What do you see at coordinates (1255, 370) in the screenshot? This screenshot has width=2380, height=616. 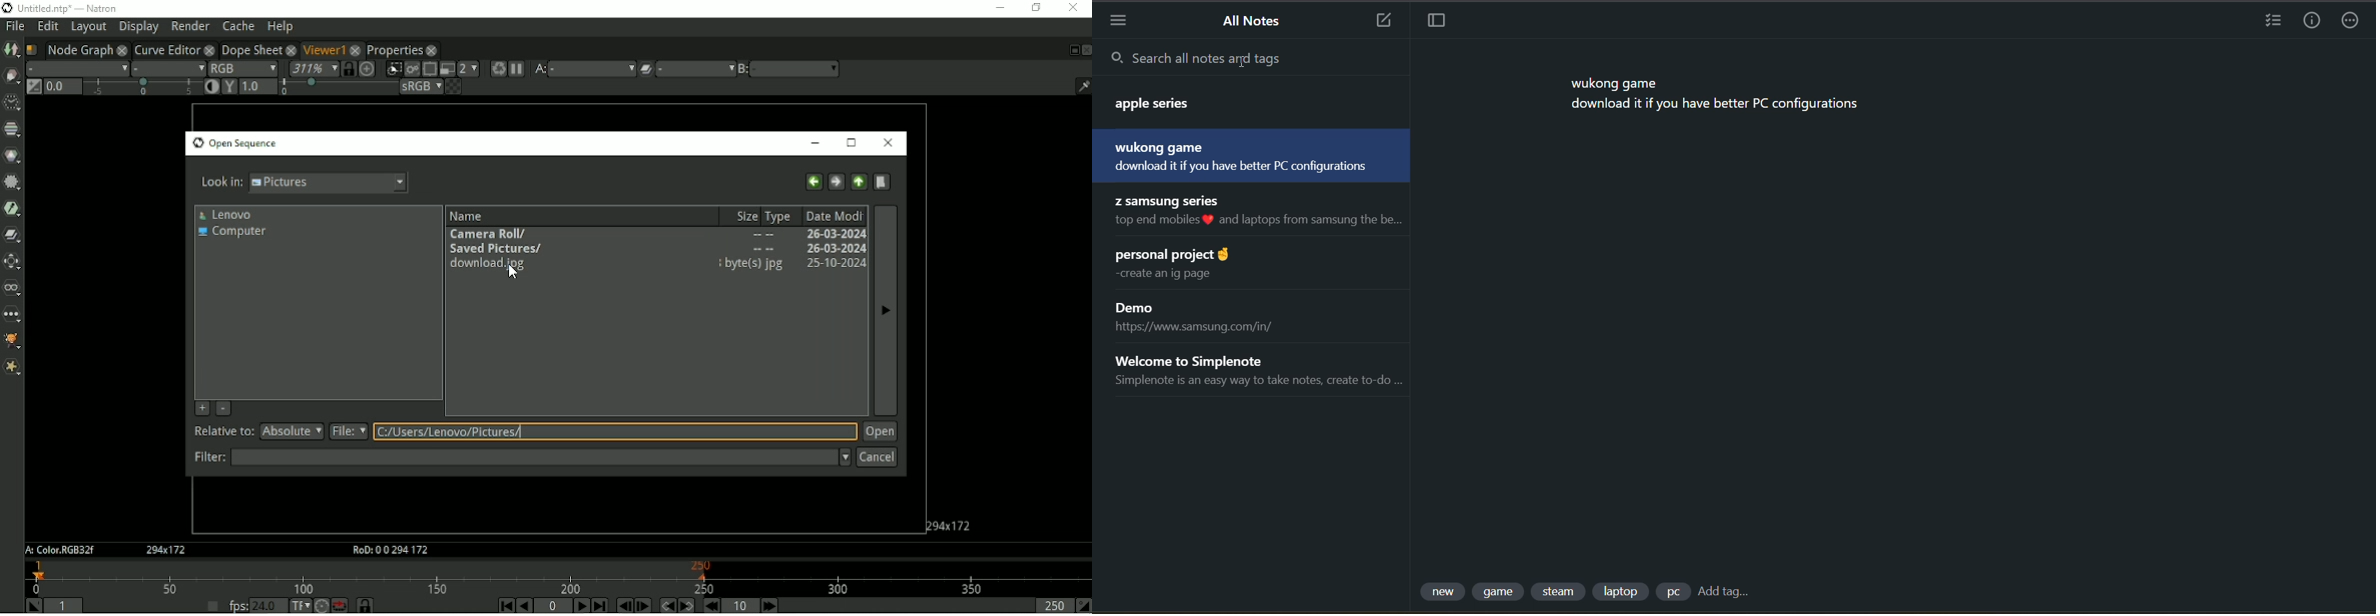 I see `note title and preview` at bounding box center [1255, 370].